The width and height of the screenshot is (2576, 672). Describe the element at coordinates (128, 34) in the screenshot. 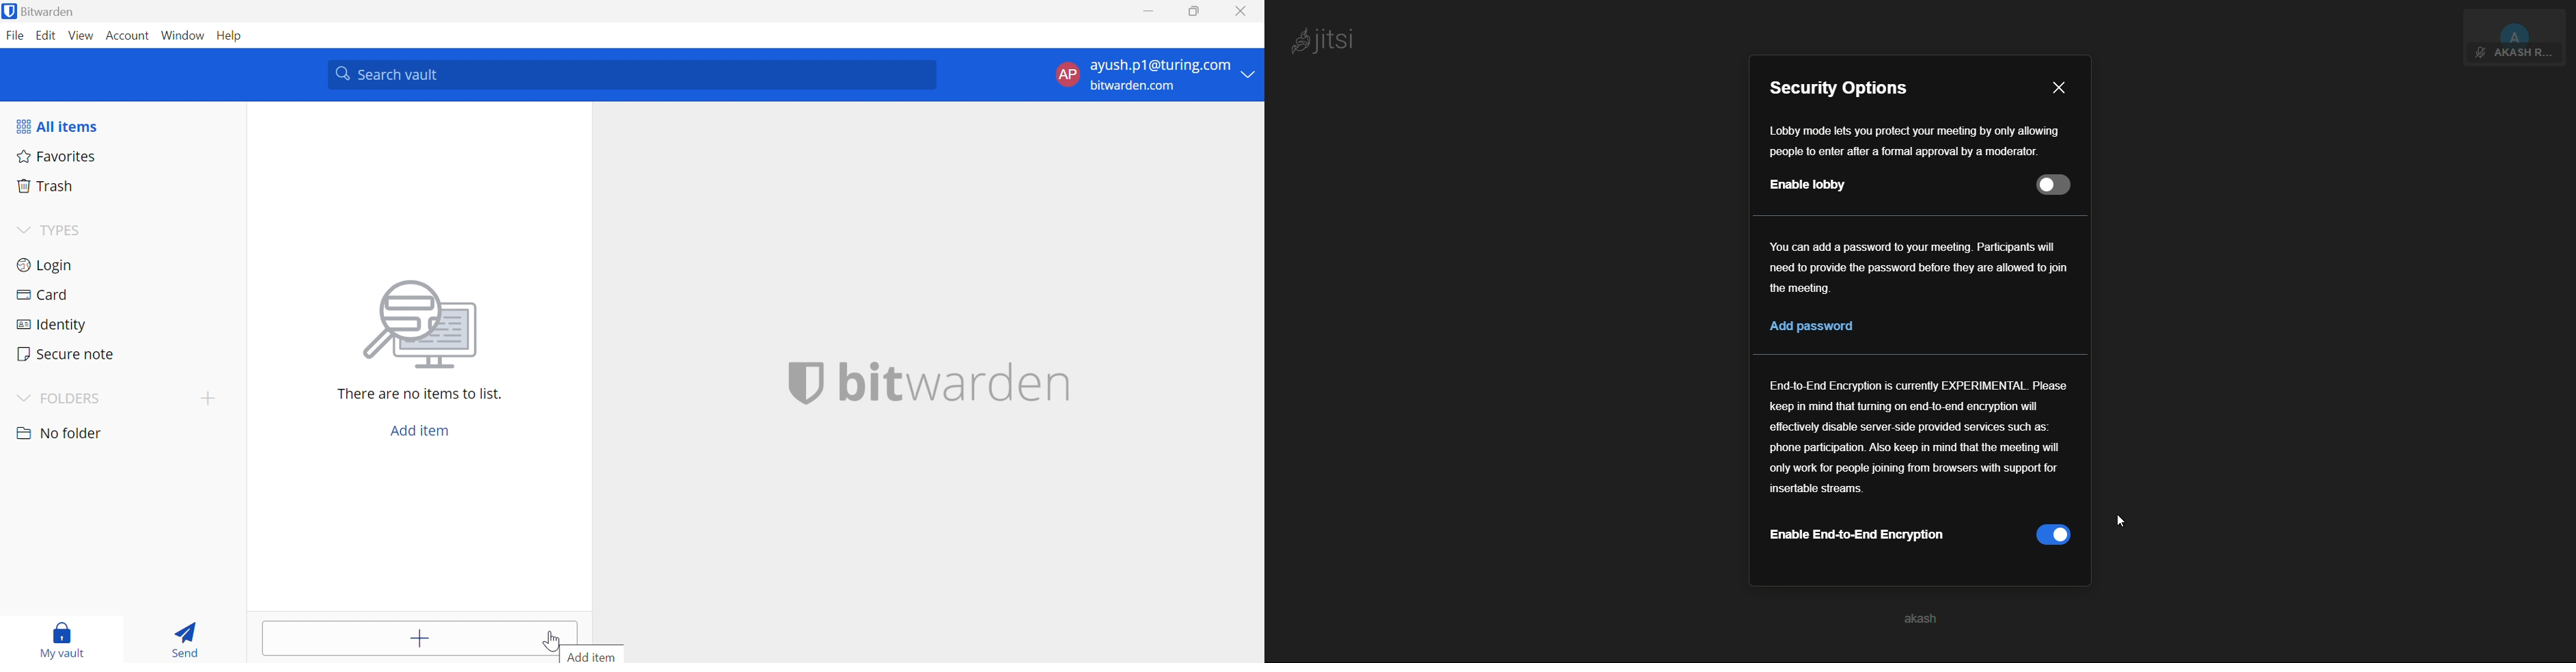

I see `Account` at that location.